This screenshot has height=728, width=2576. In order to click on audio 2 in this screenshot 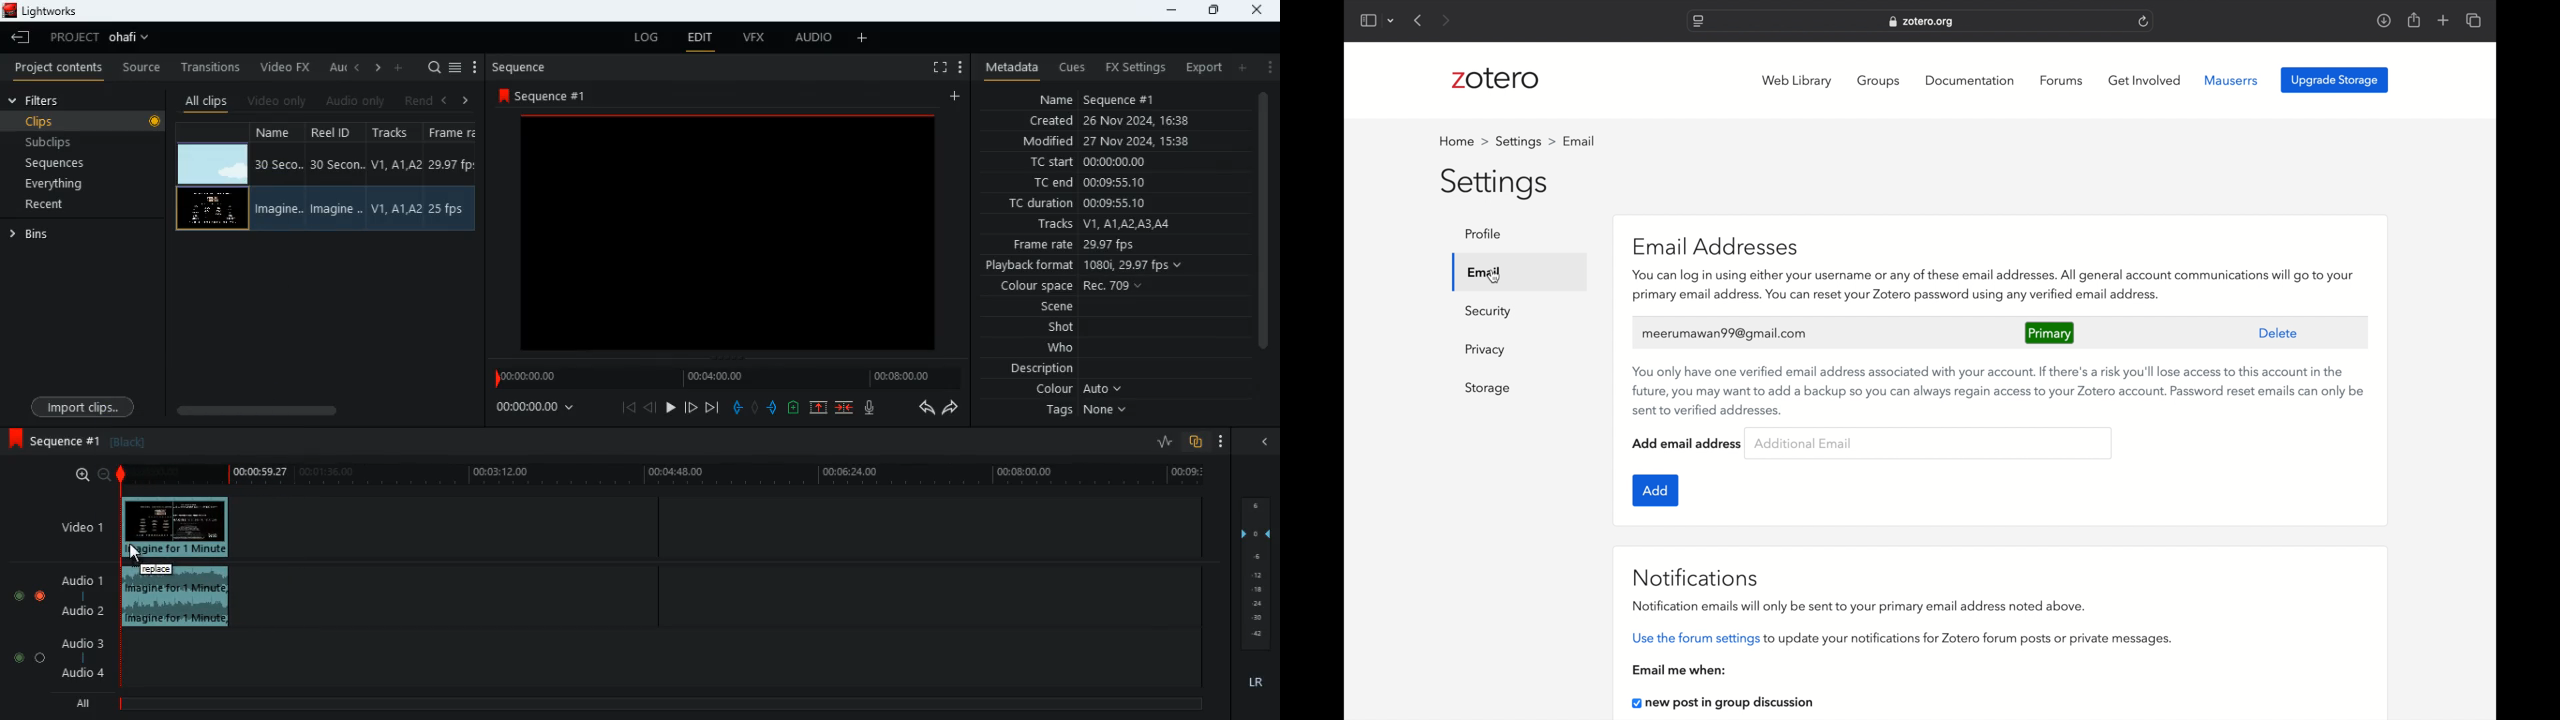, I will do `click(83, 611)`.